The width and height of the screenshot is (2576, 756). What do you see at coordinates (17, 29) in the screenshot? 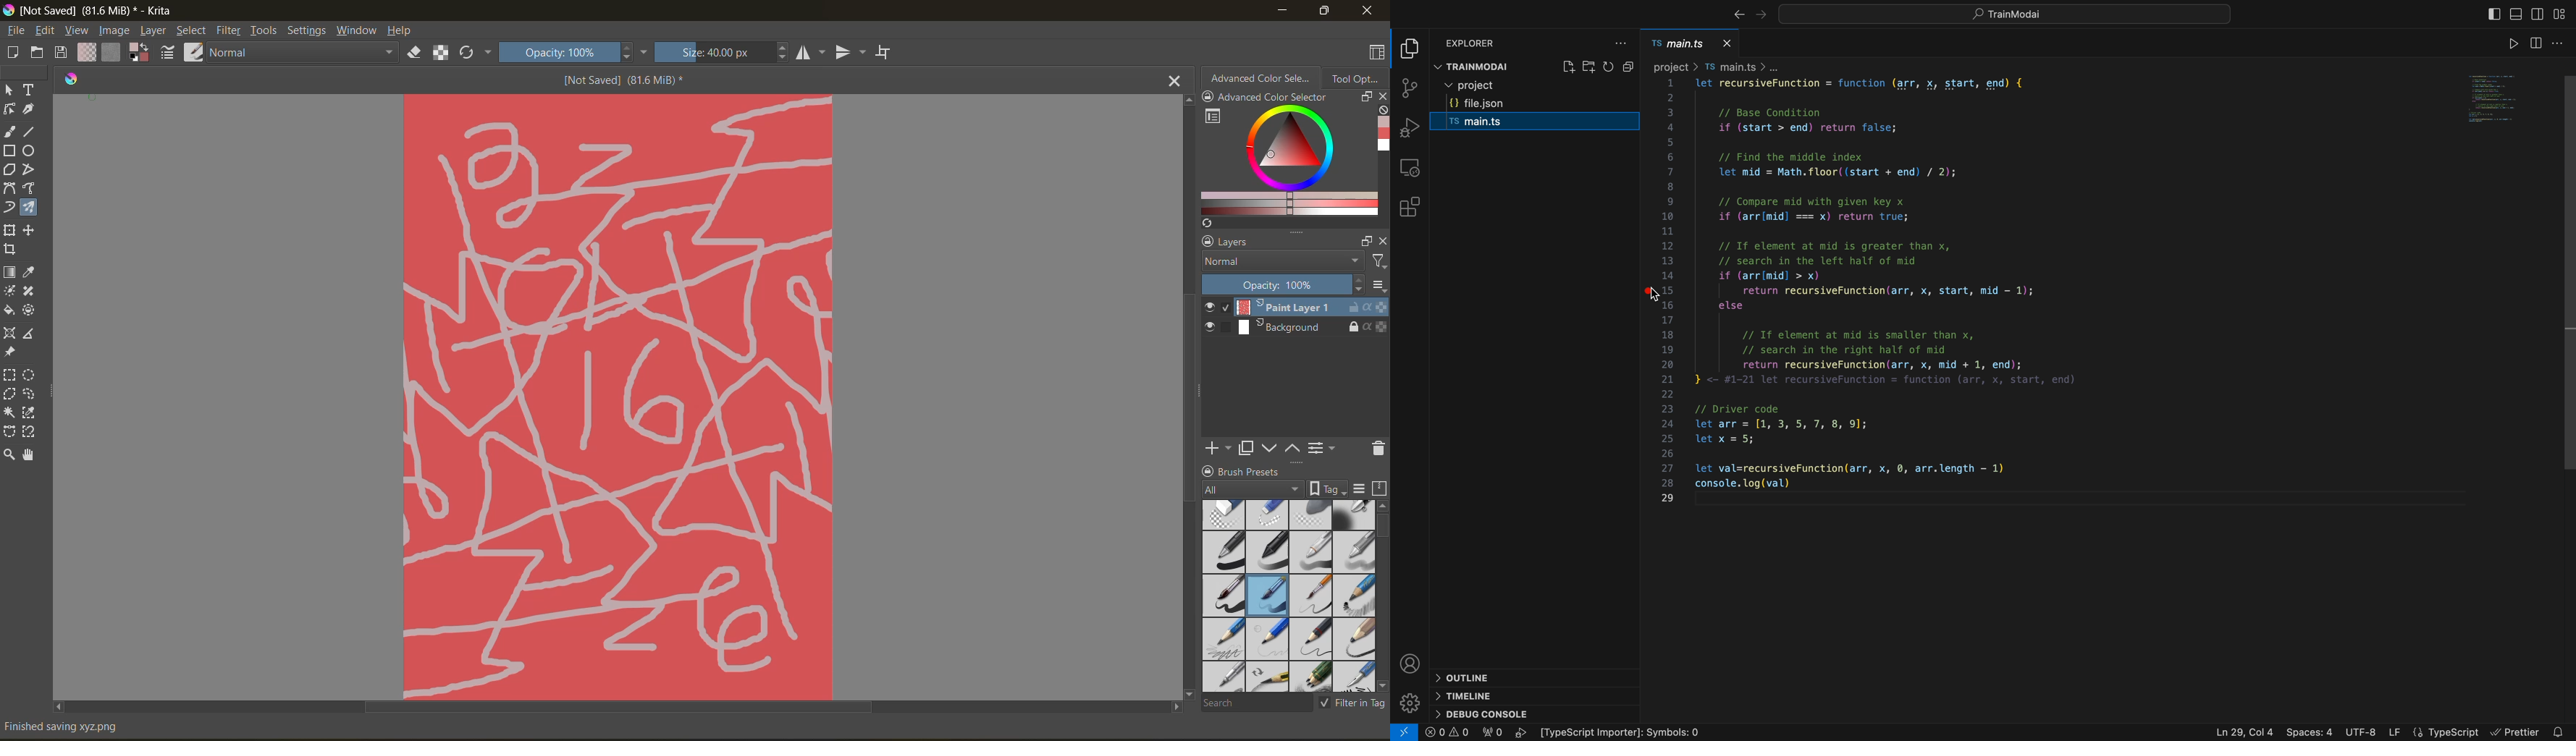
I see `file` at bounding box center [17, 29].